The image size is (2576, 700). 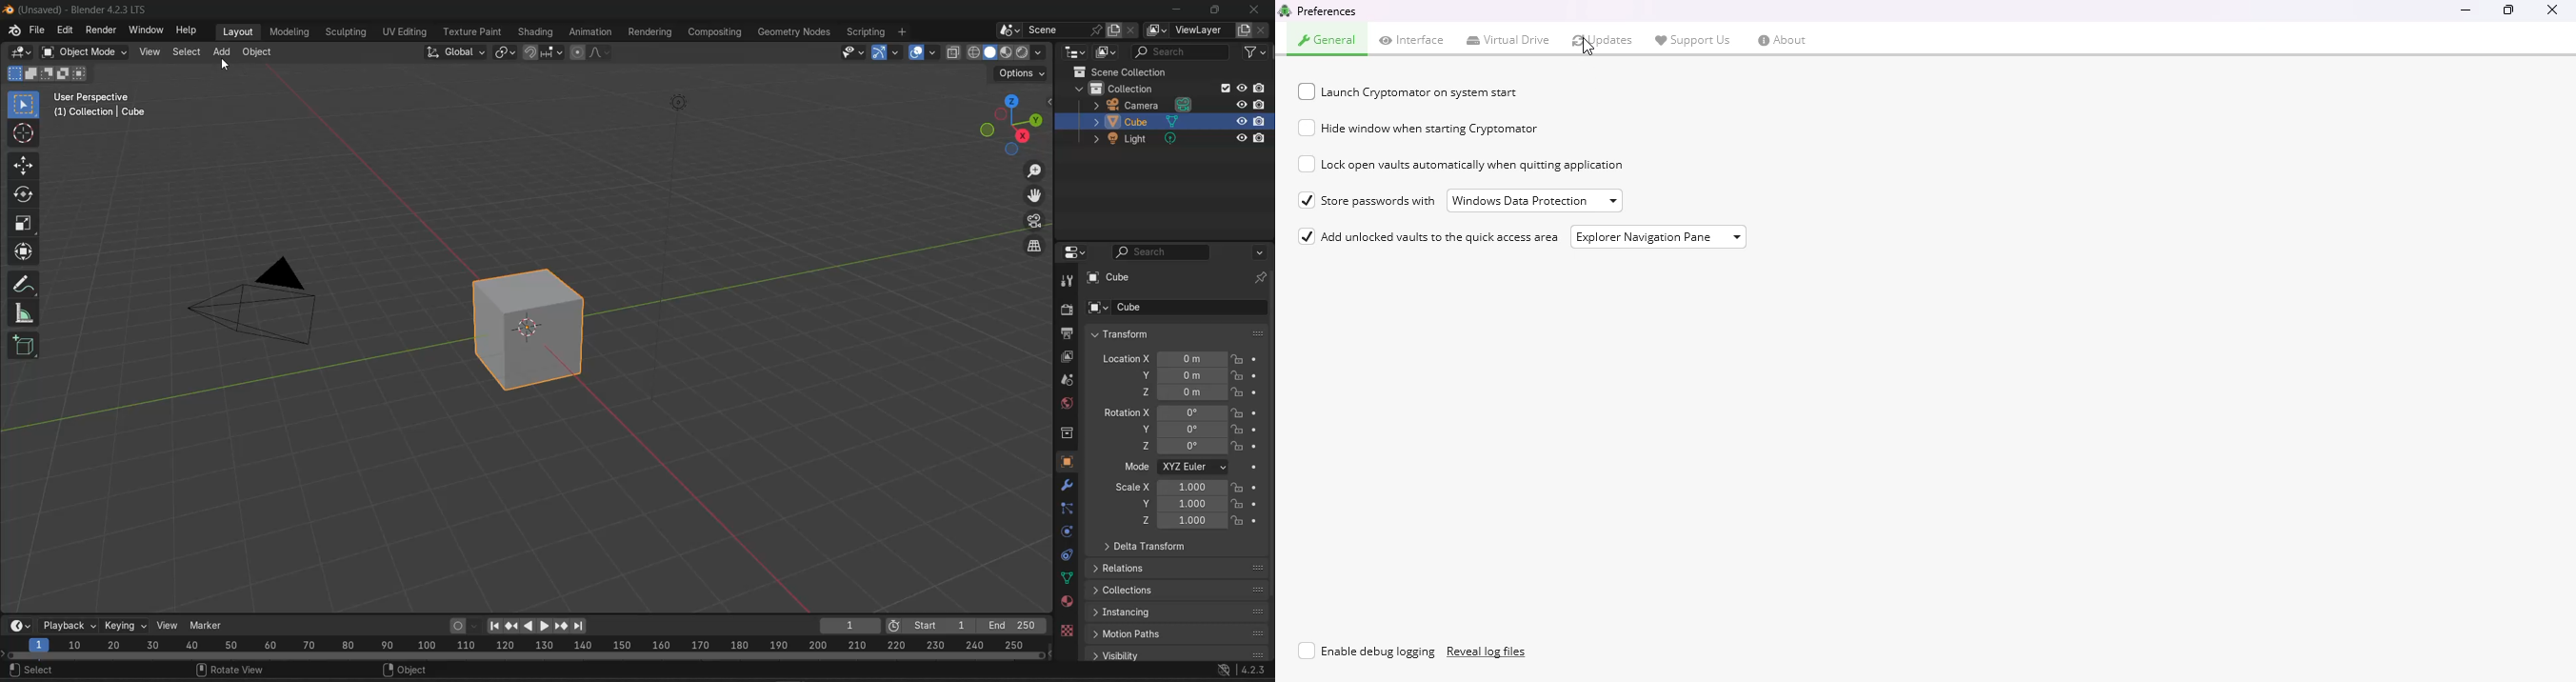 What do you see at coordinates (866, 30) in the screenshot?
I see `scripting` at bounding box center [866, 30].